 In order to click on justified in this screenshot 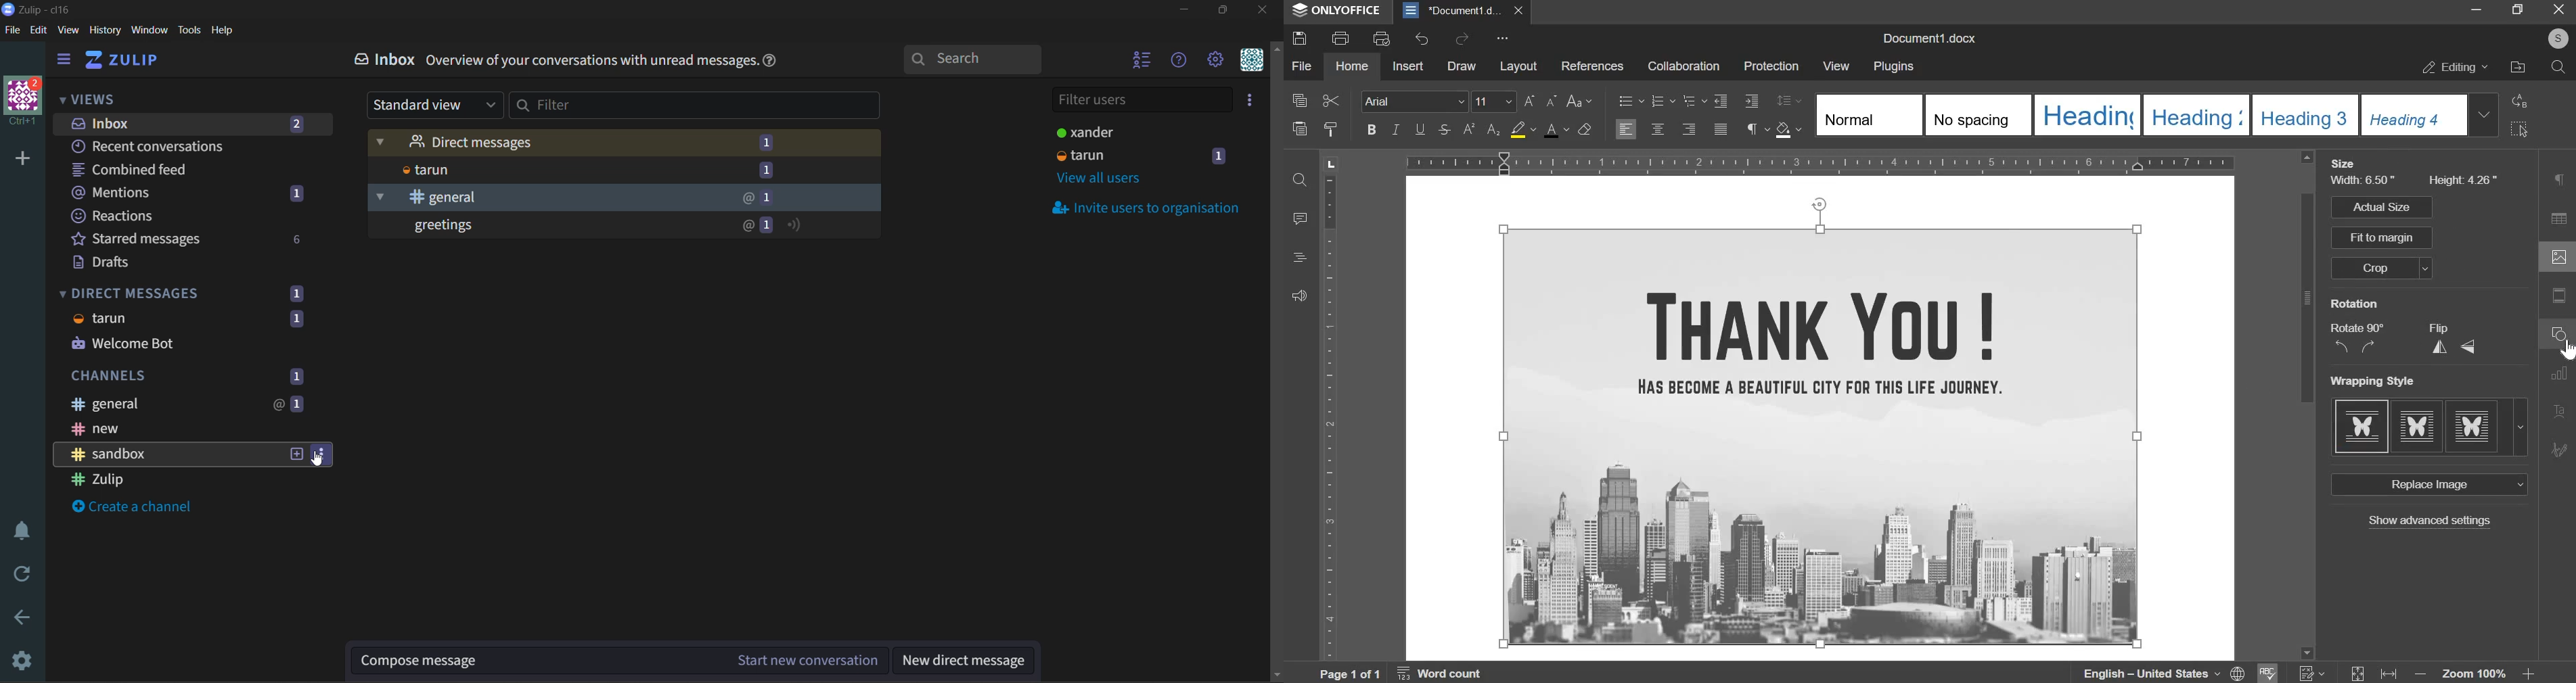, I will do `click(1721, 128)`.